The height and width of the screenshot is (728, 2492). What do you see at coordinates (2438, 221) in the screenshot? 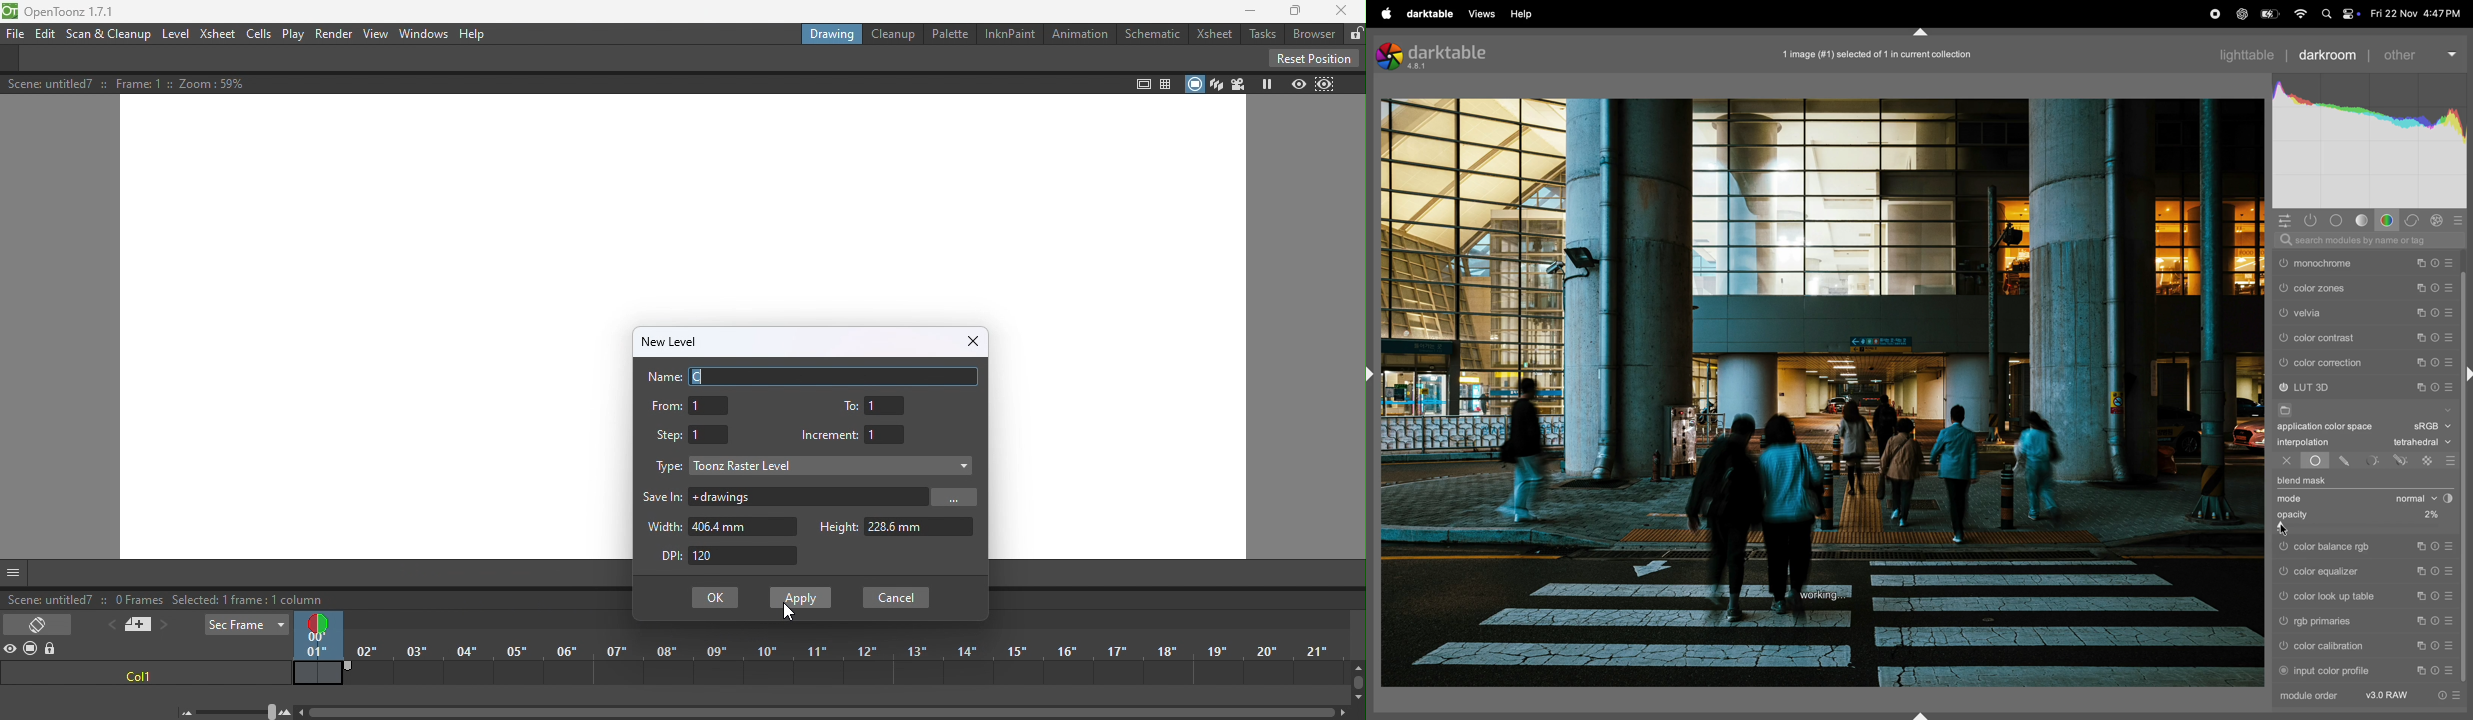
I see `effect` at bounding box center [2438, 221].